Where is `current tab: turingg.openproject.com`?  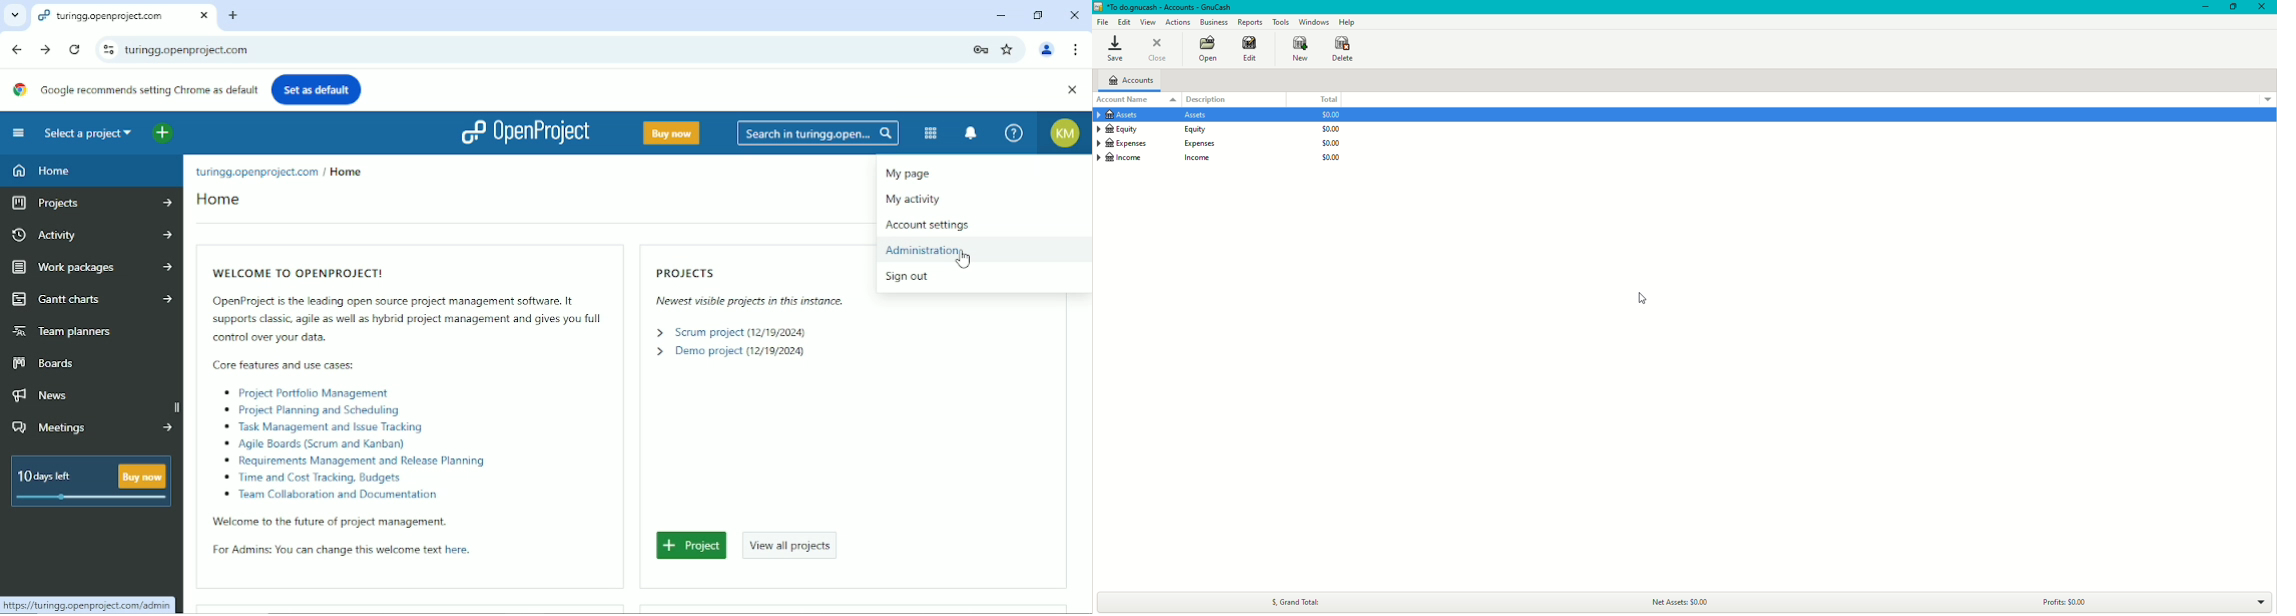
current tab: turingg.openproject.com is located at coordinates (105, 17).